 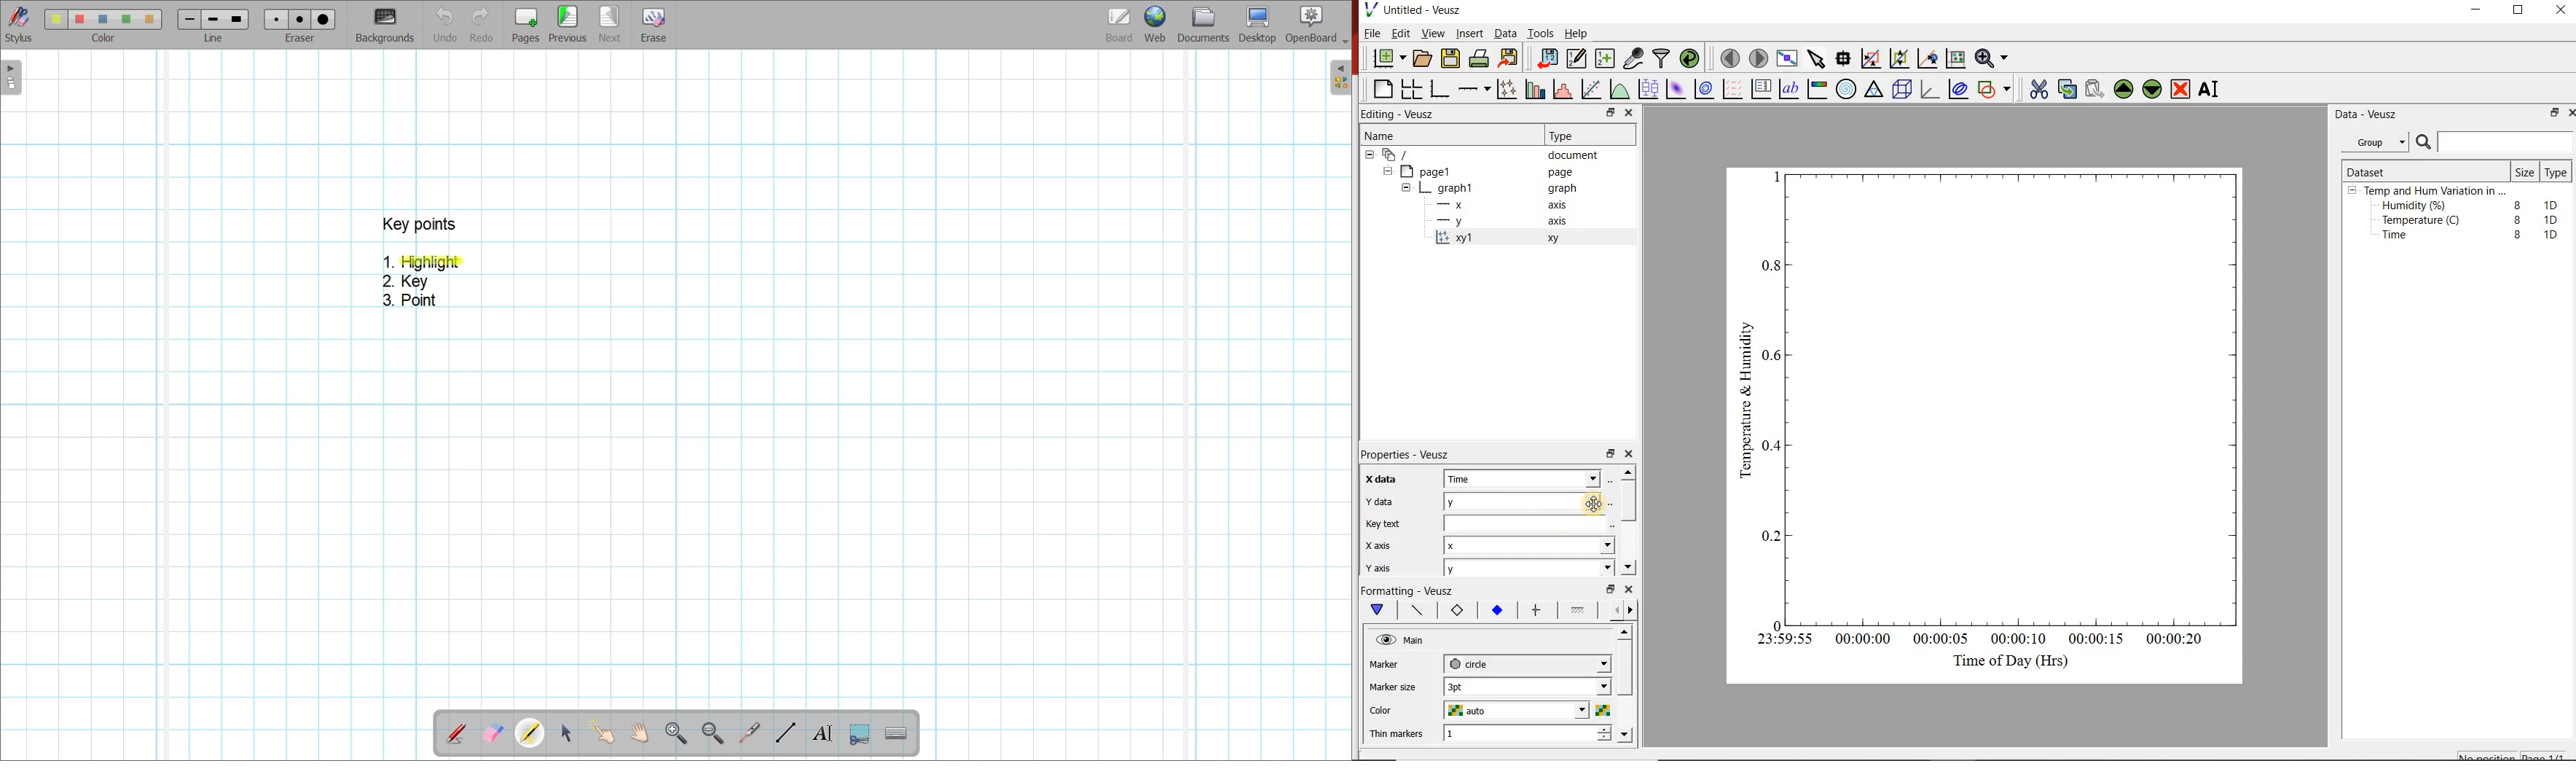 What do you see at coordinates (2154, 89) in the screenshot?
I see `Move the selected widget down` at bounding box center [2154, 89].